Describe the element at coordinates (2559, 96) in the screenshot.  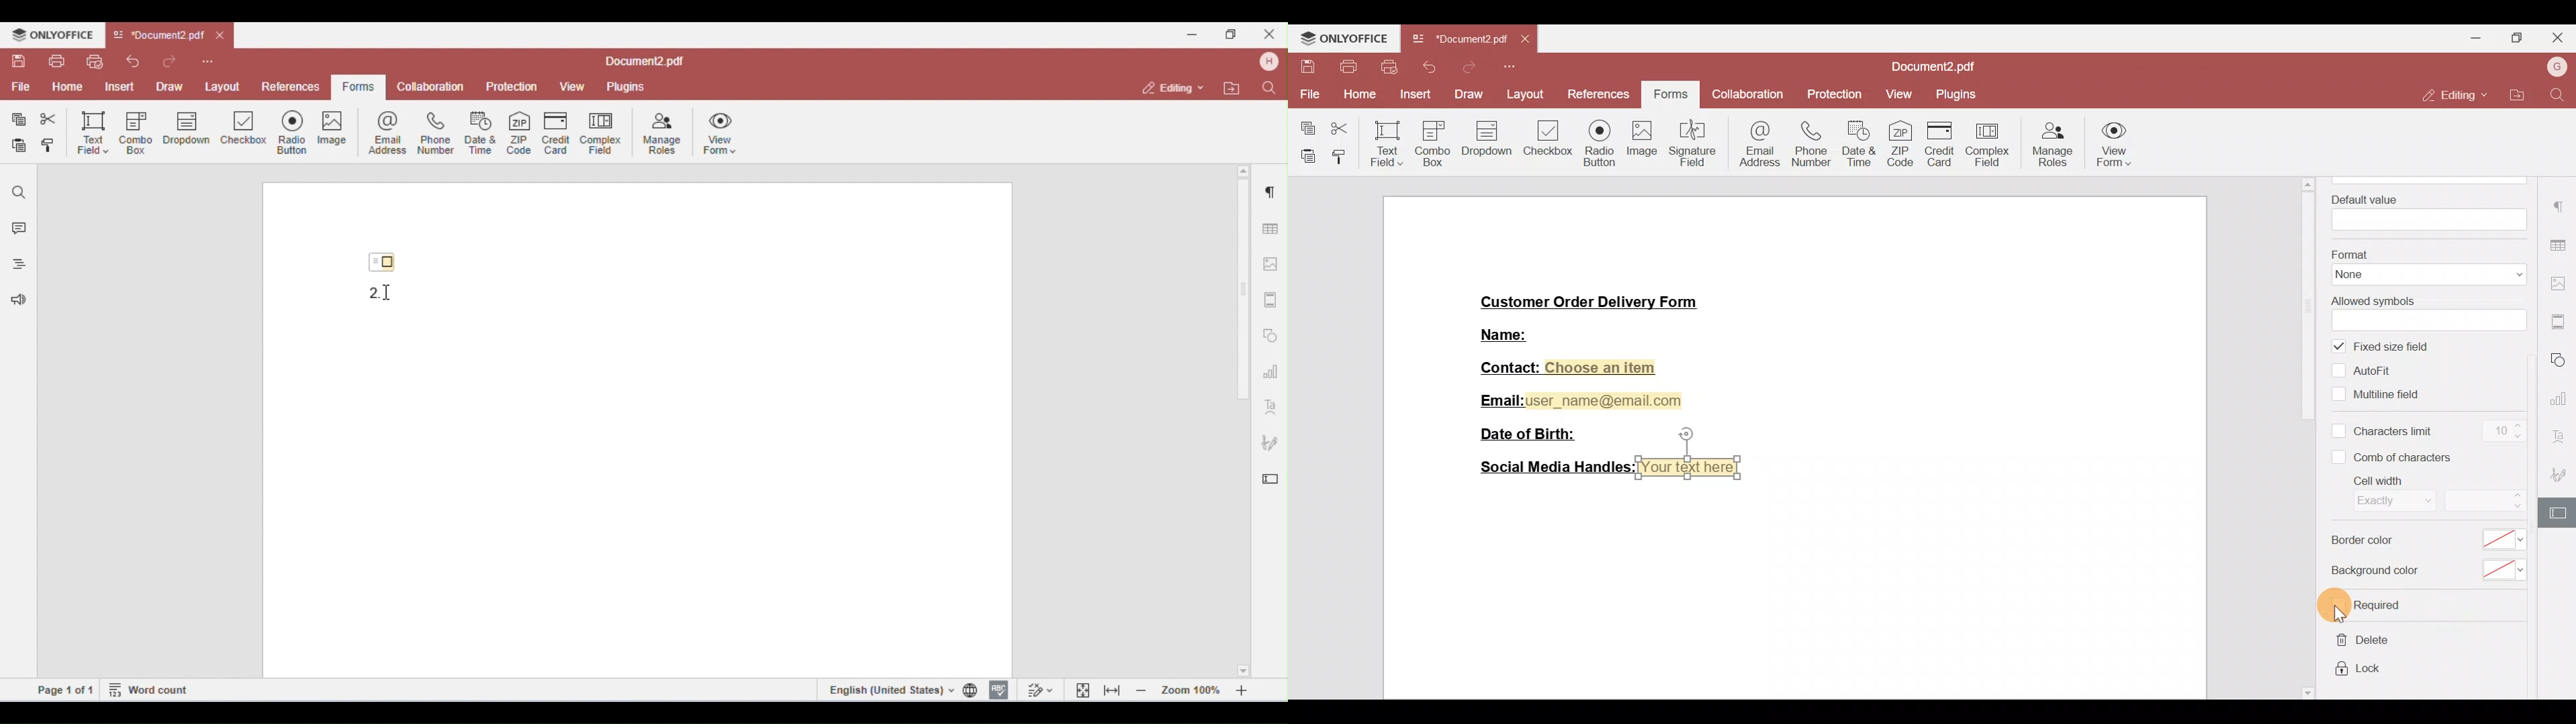
I see `Find` at that location.